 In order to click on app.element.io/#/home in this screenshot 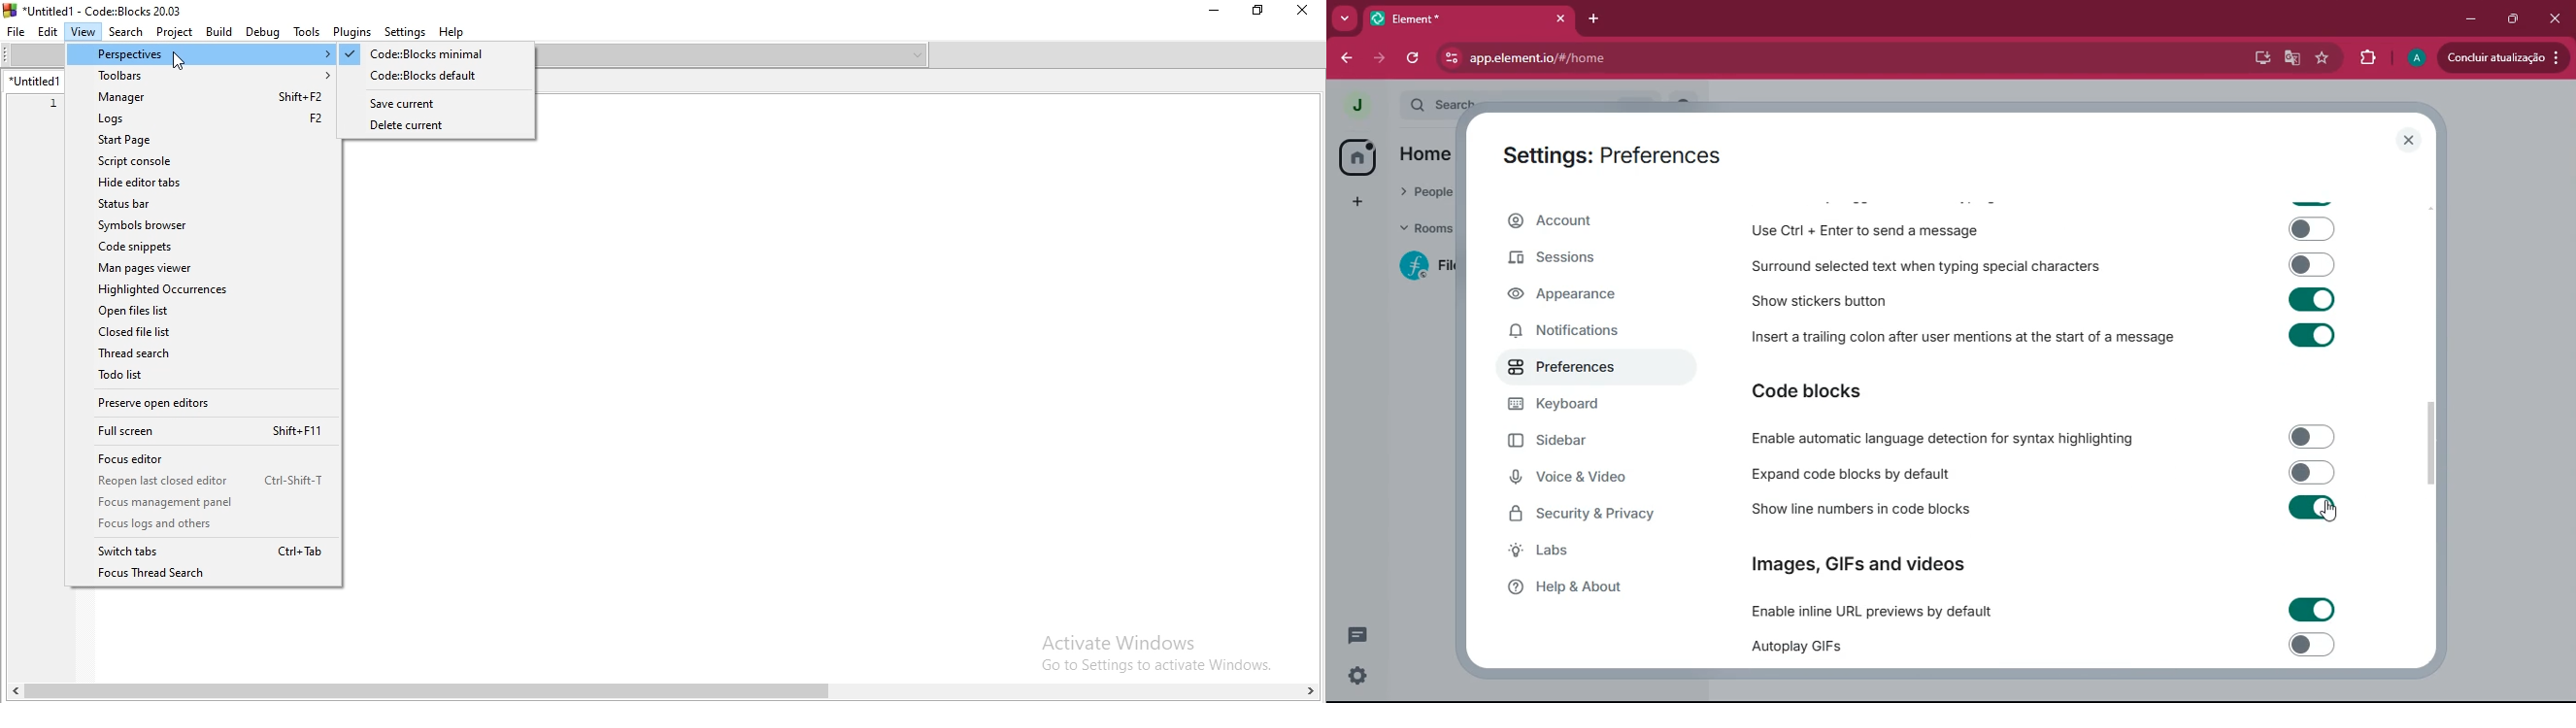, I will do `click(1622, 58)`.